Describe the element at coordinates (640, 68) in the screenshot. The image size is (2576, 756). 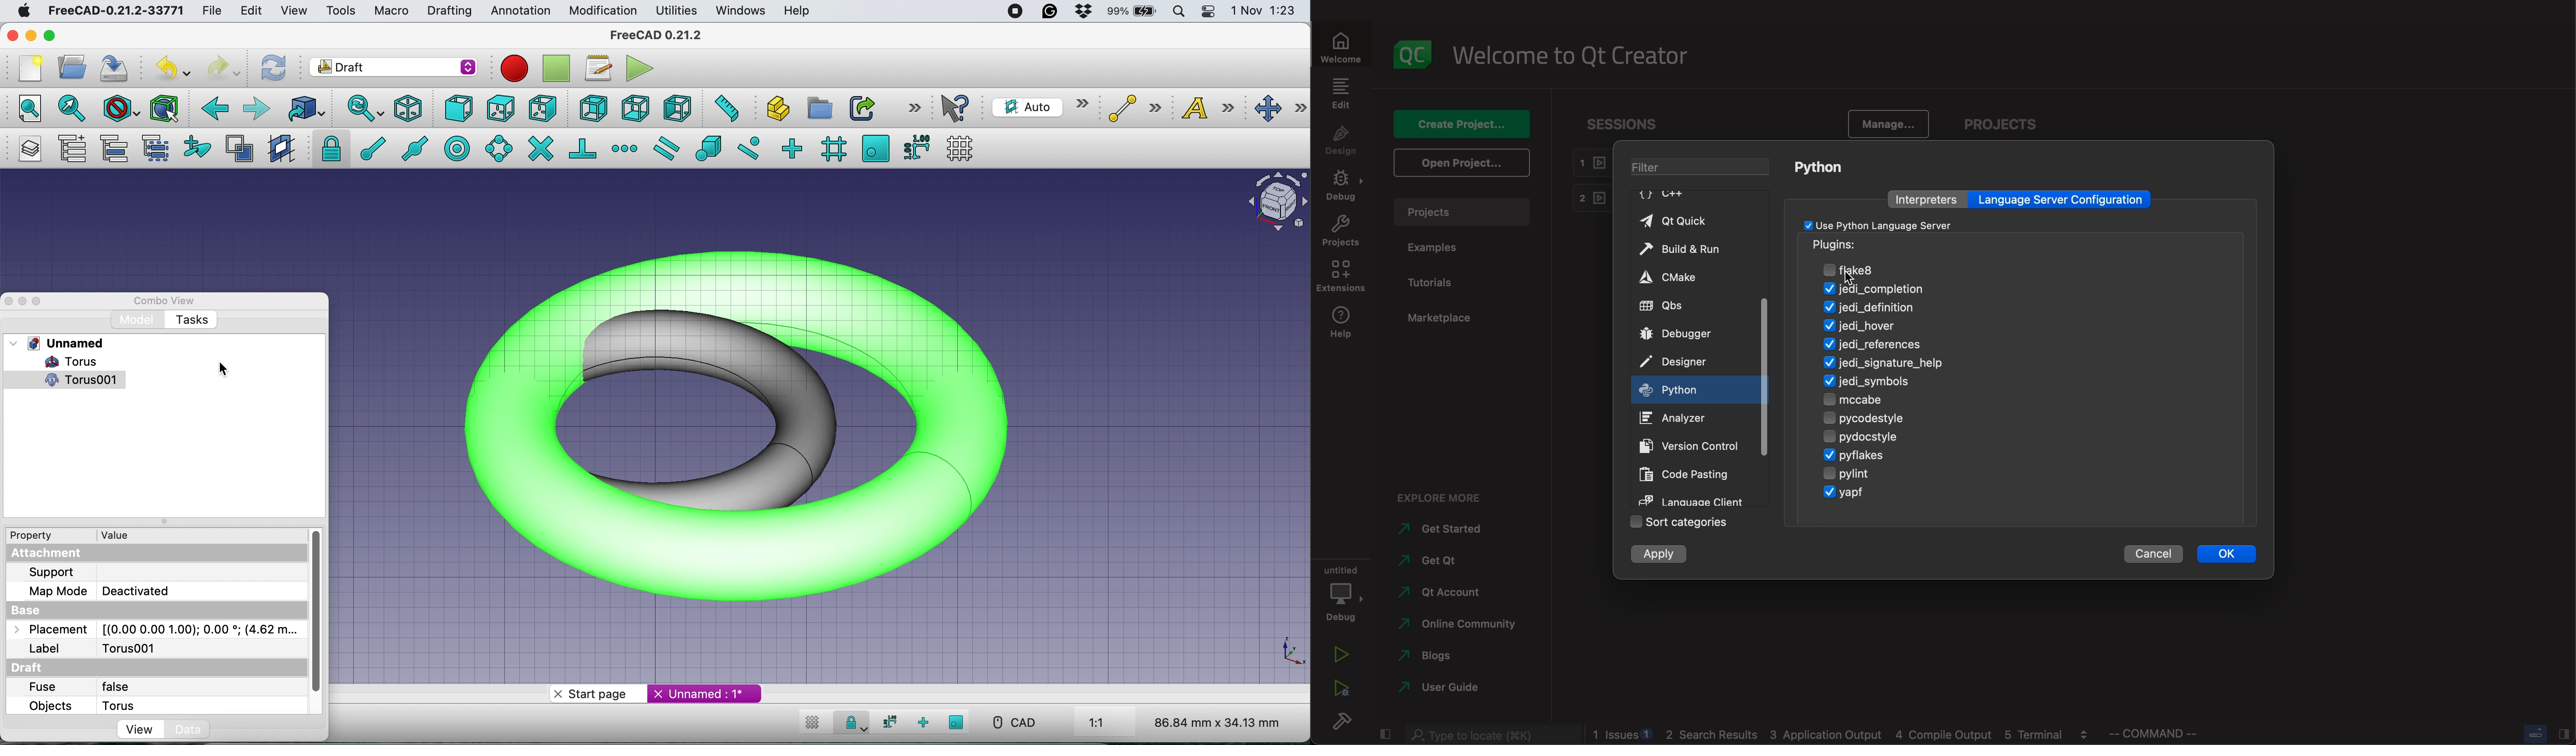
I see `execute macros` at that location.